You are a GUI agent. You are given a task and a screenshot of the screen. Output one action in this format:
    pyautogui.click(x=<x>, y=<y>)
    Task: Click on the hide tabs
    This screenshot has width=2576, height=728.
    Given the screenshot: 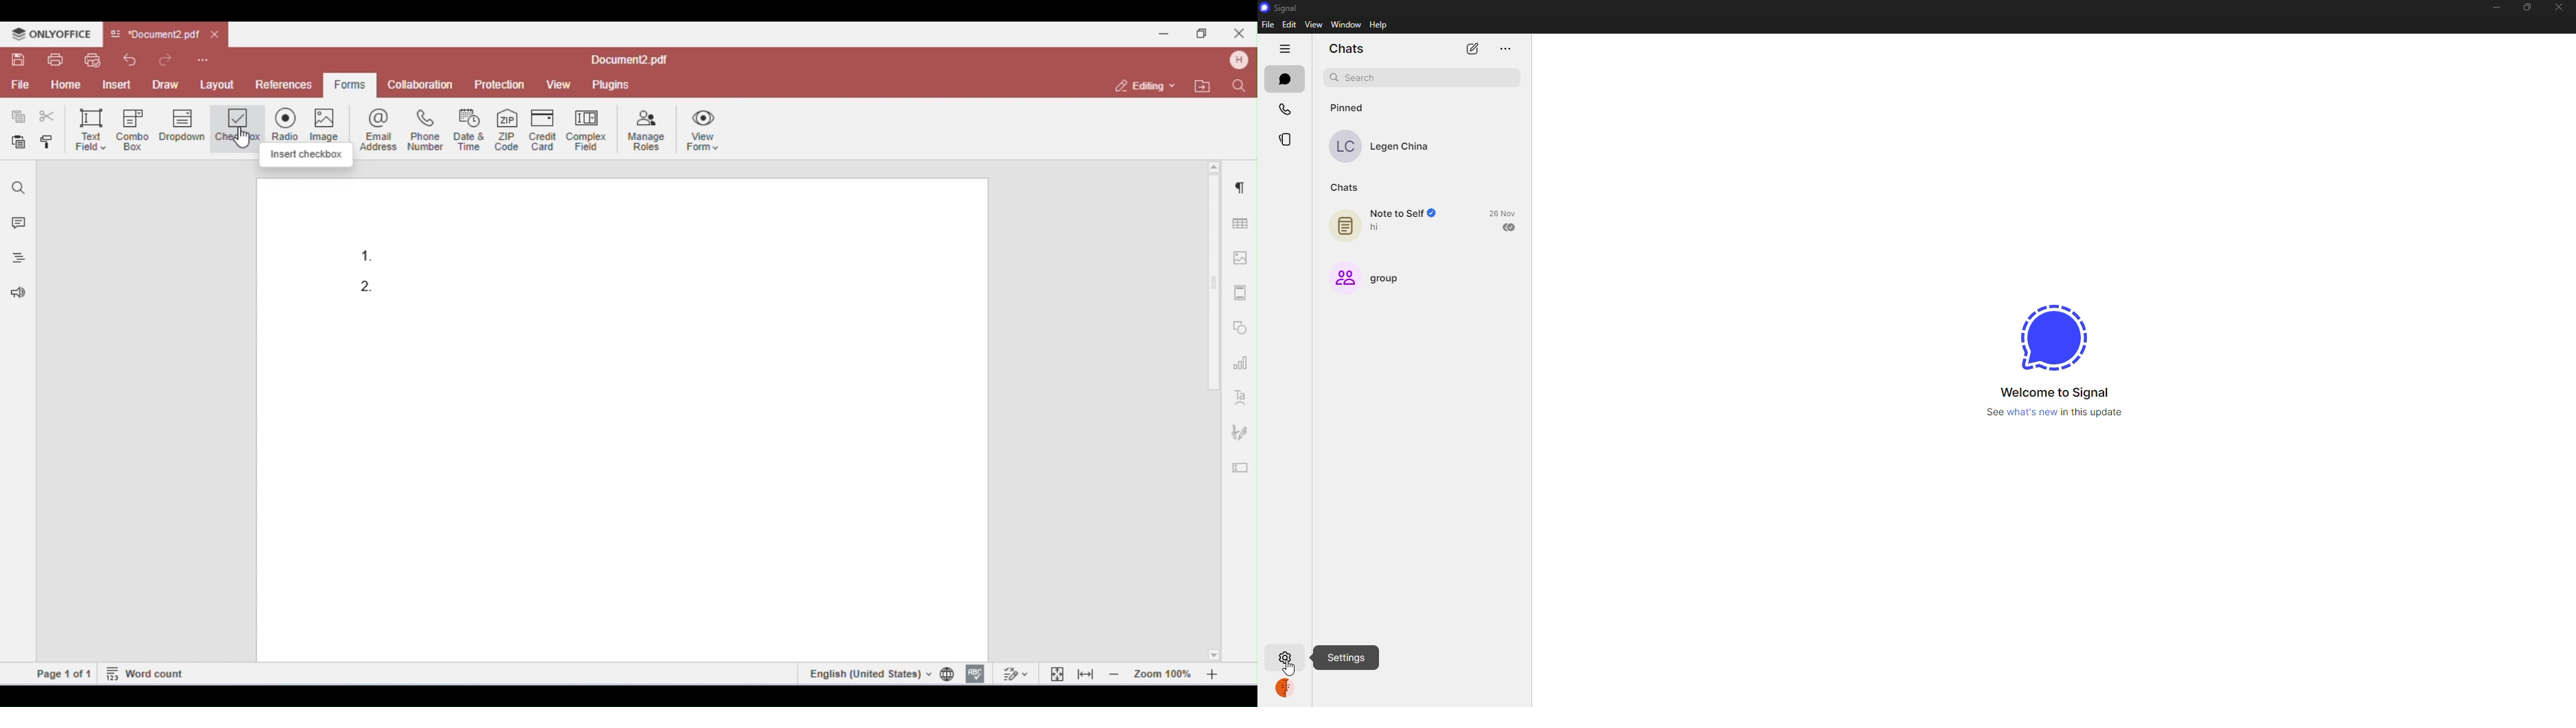 What is the action you would take?
    pyautogui.click(x=1283, y=48)
    